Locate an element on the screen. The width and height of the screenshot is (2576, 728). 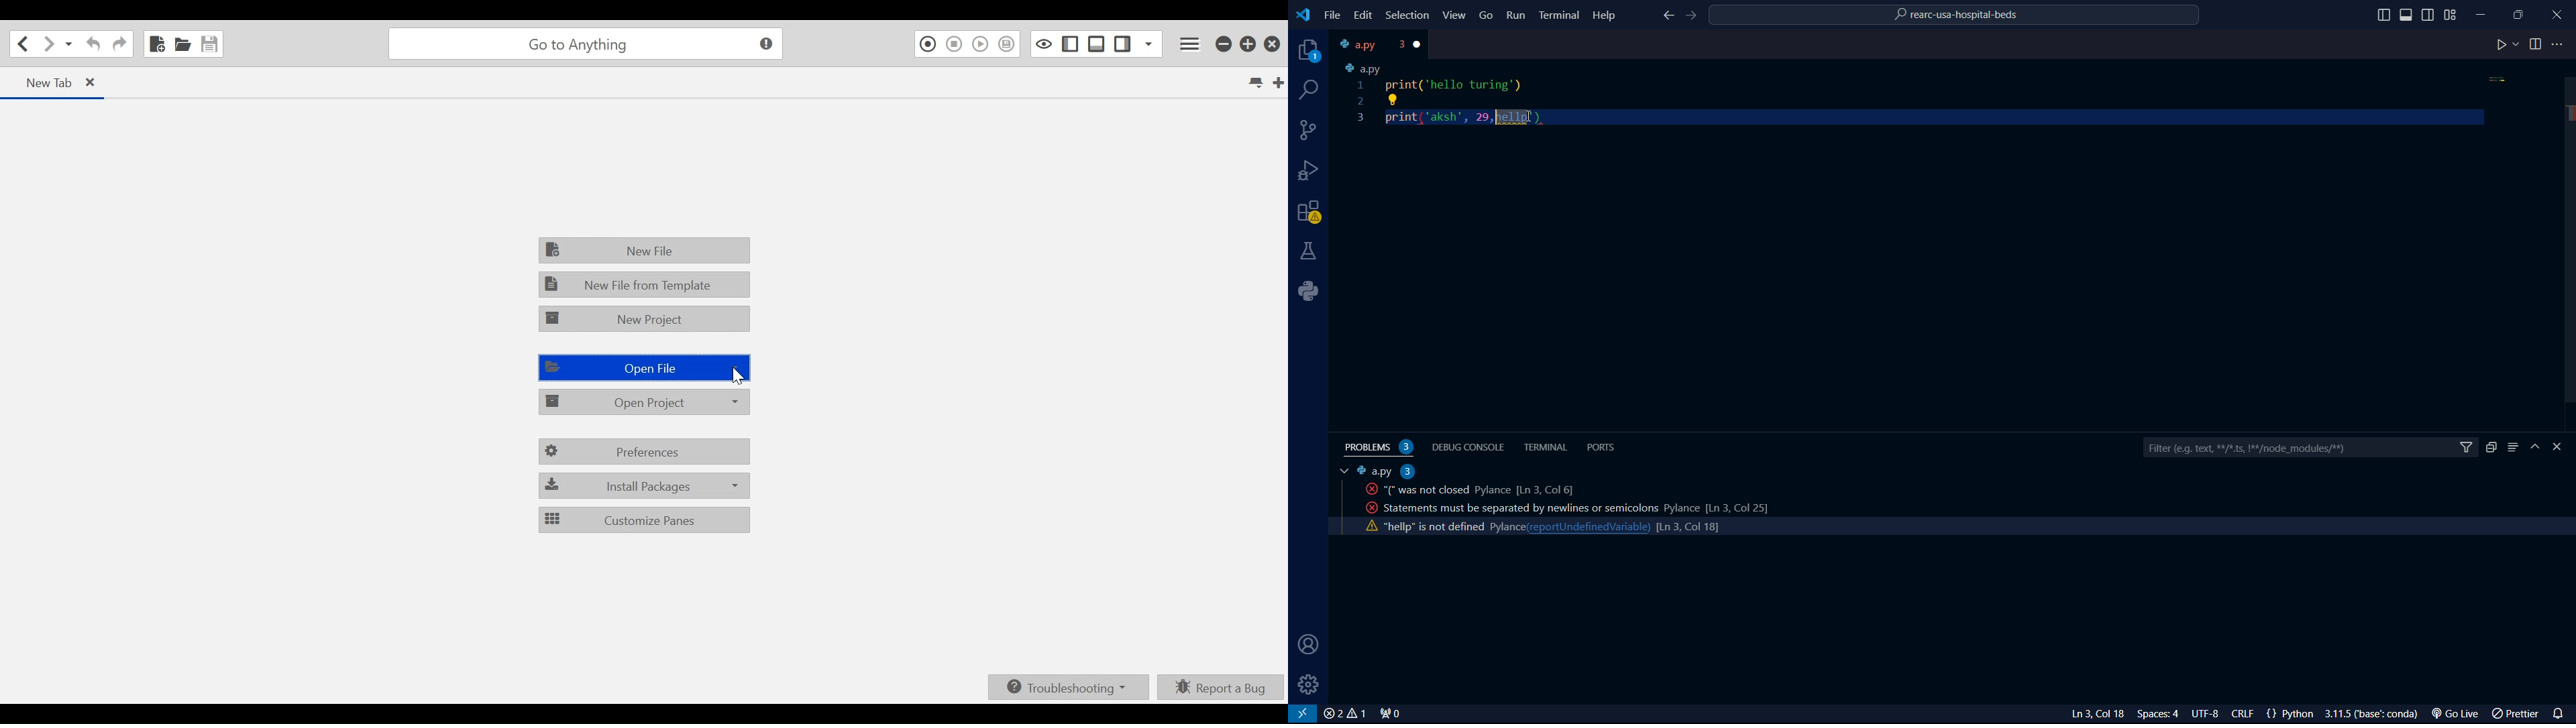
more options is located at coordinates (2559, 44).